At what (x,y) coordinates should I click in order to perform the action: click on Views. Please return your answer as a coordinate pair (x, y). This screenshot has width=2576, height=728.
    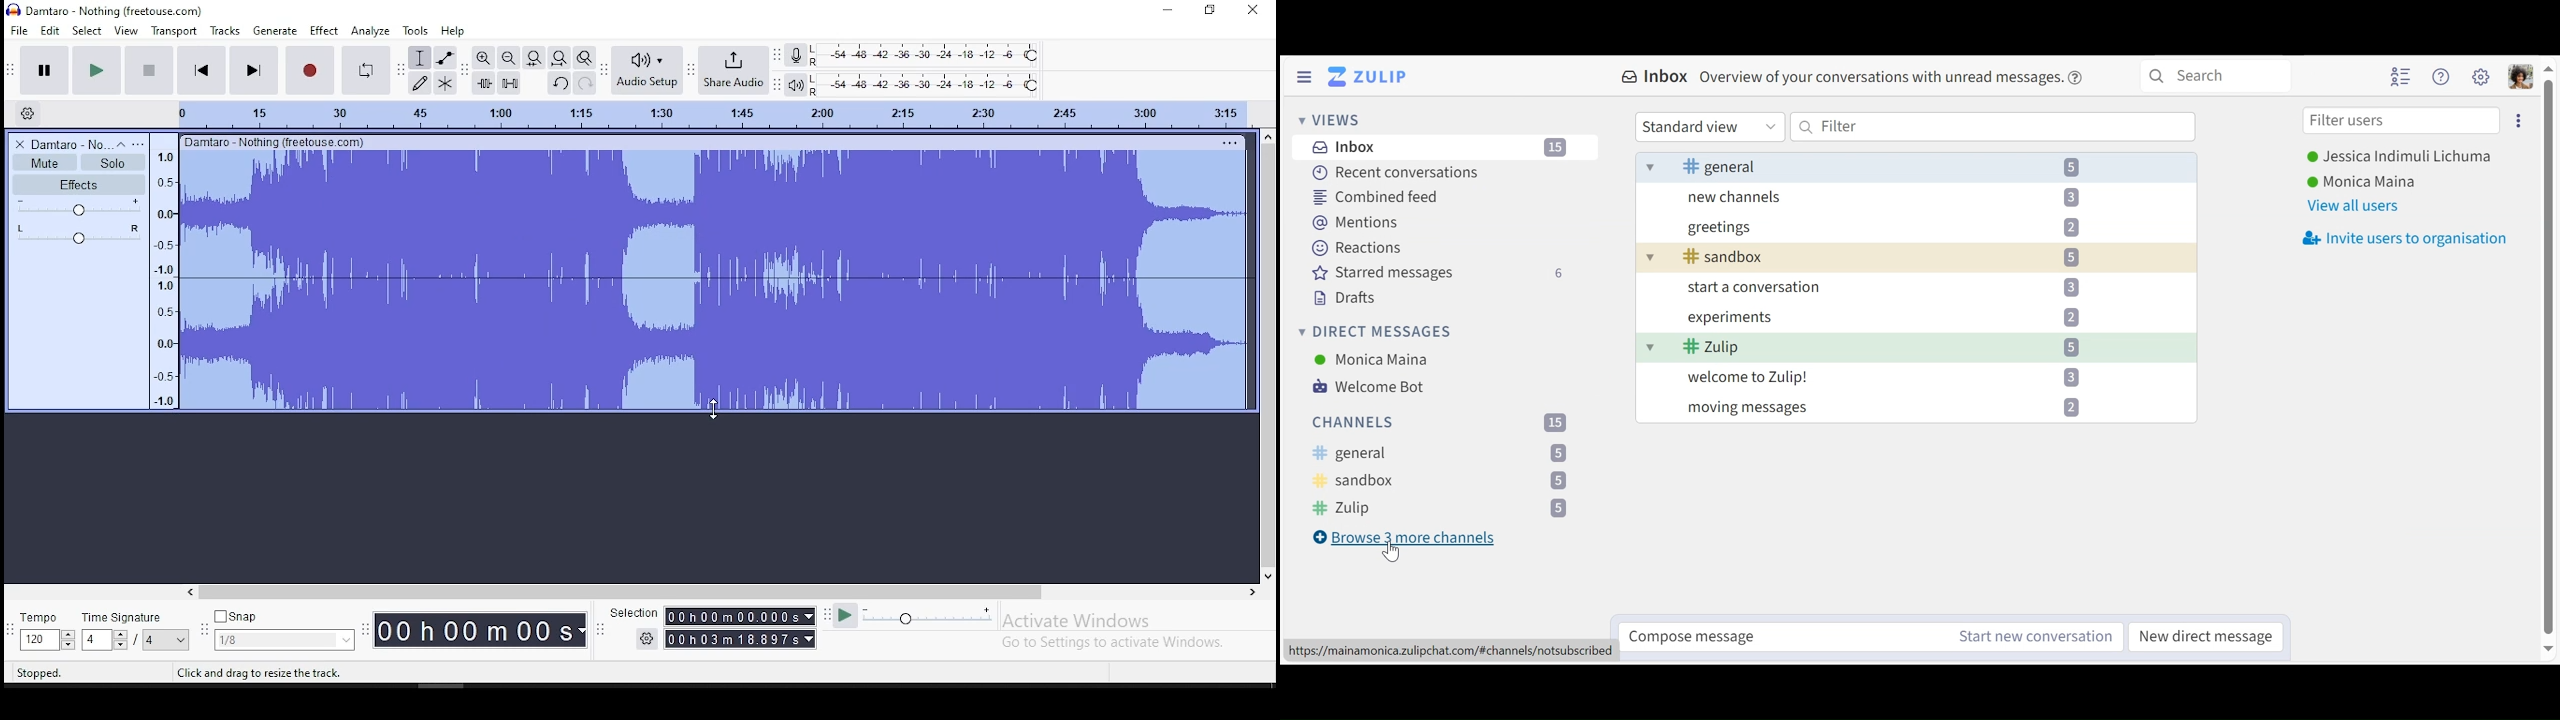
    Looking at the image, I should click on (1329, 118).